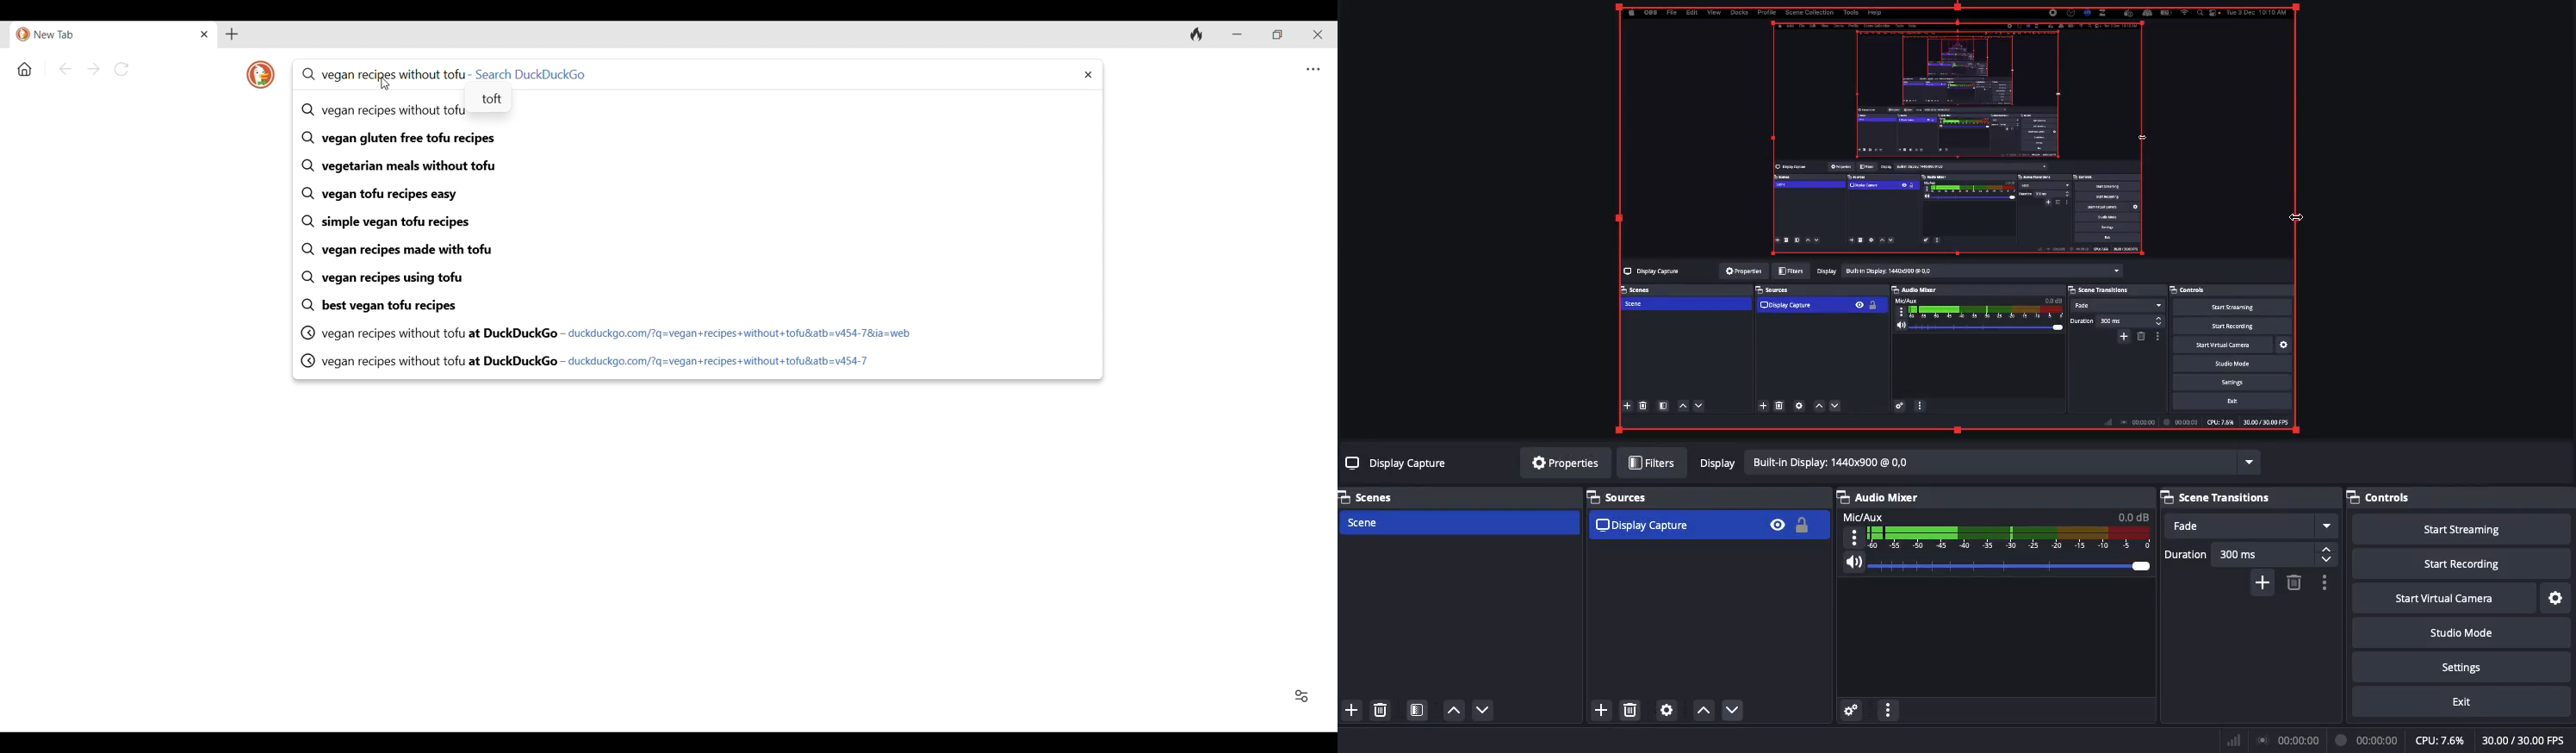 The height and width of the screenshot is (756, 2576). What do you see at coordinates (699, 362) in the screenshot?
I see `vegan recipes without tofu at DuckDuckGo - duckduckgo.com/?q=vegan+recipes+without+tofusatb=v454-7` at bounding box center [699, 362].